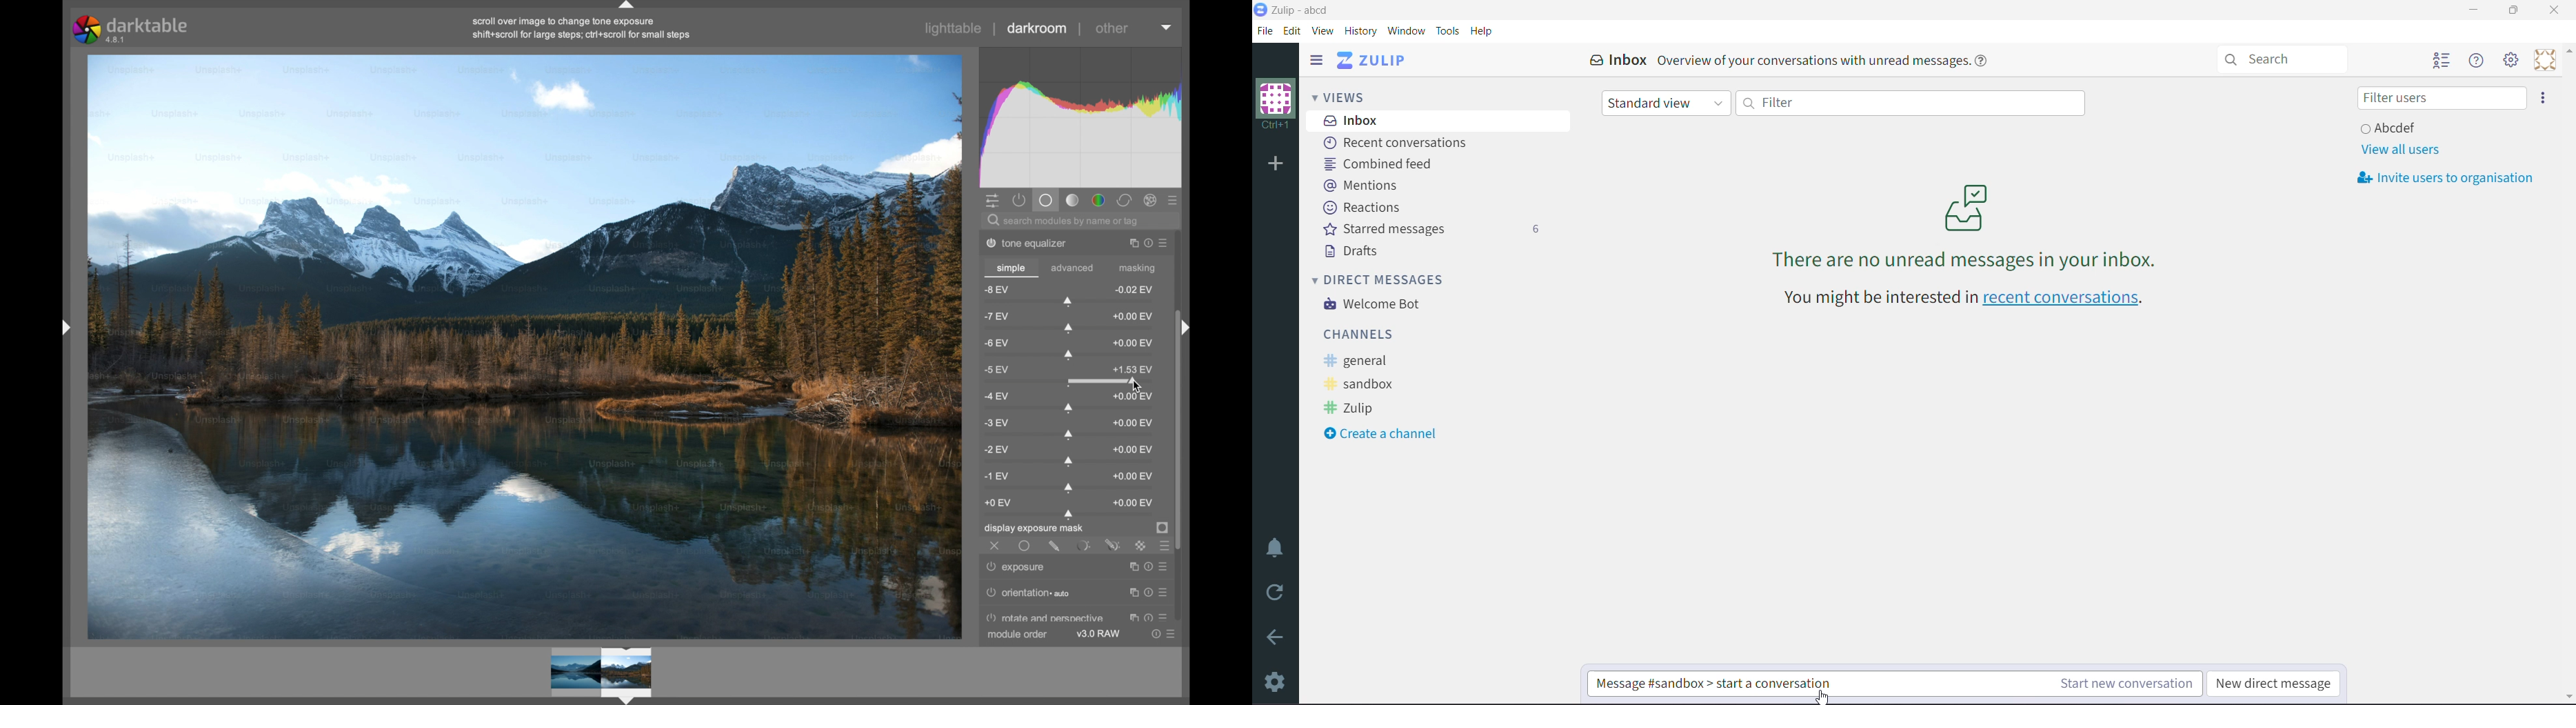  I want to click on Edit, so click(1293, 30).